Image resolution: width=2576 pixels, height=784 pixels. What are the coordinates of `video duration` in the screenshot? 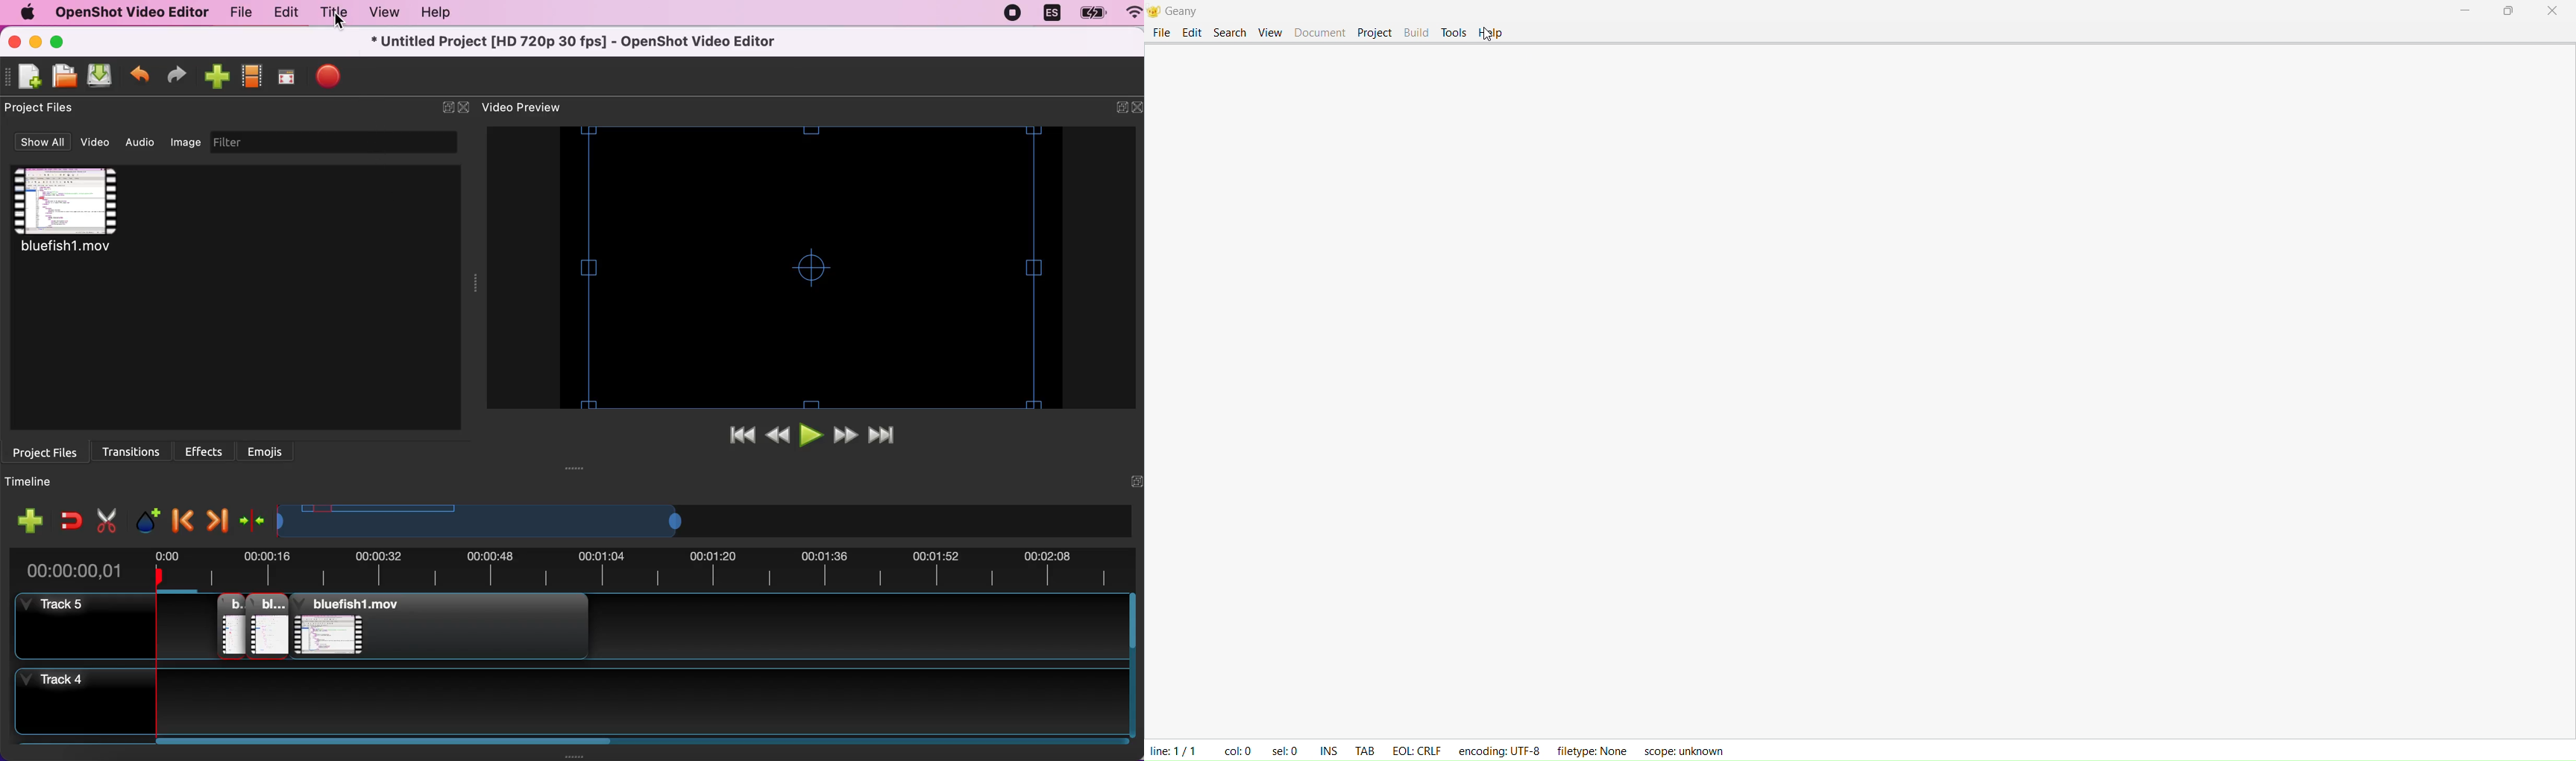 It's located at (643, 572).